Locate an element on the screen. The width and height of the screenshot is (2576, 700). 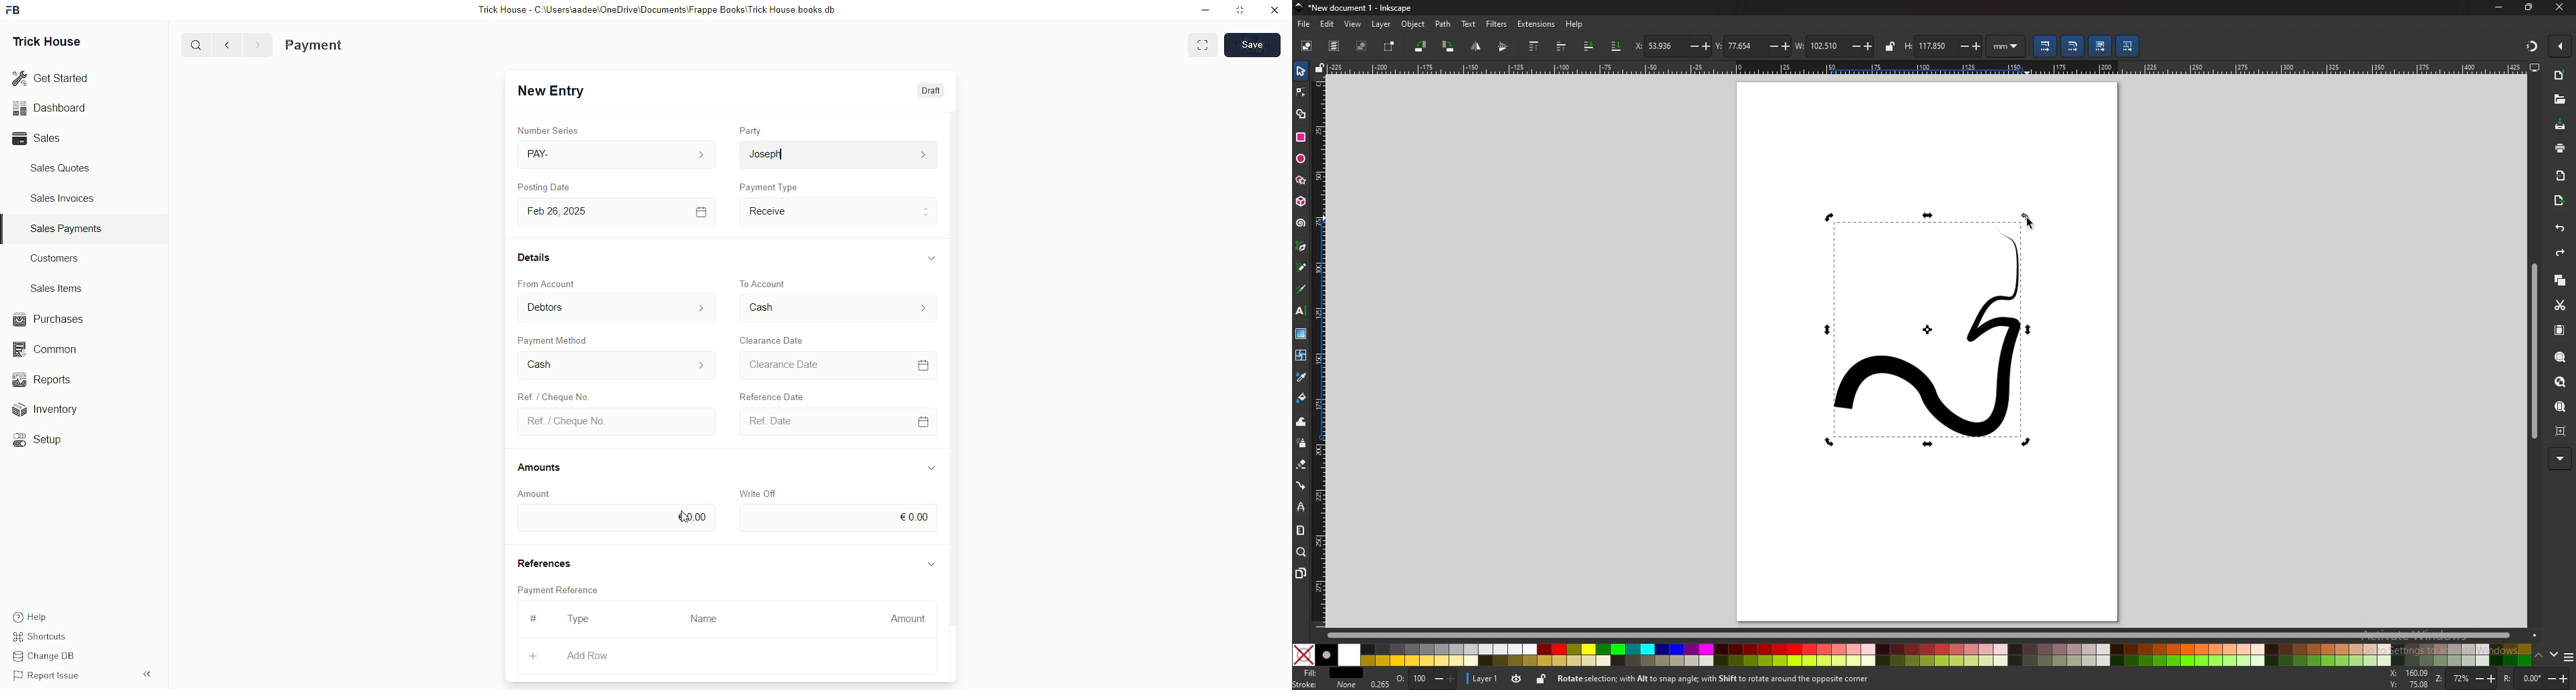
rectangle is located at coordinates (1301, 137).